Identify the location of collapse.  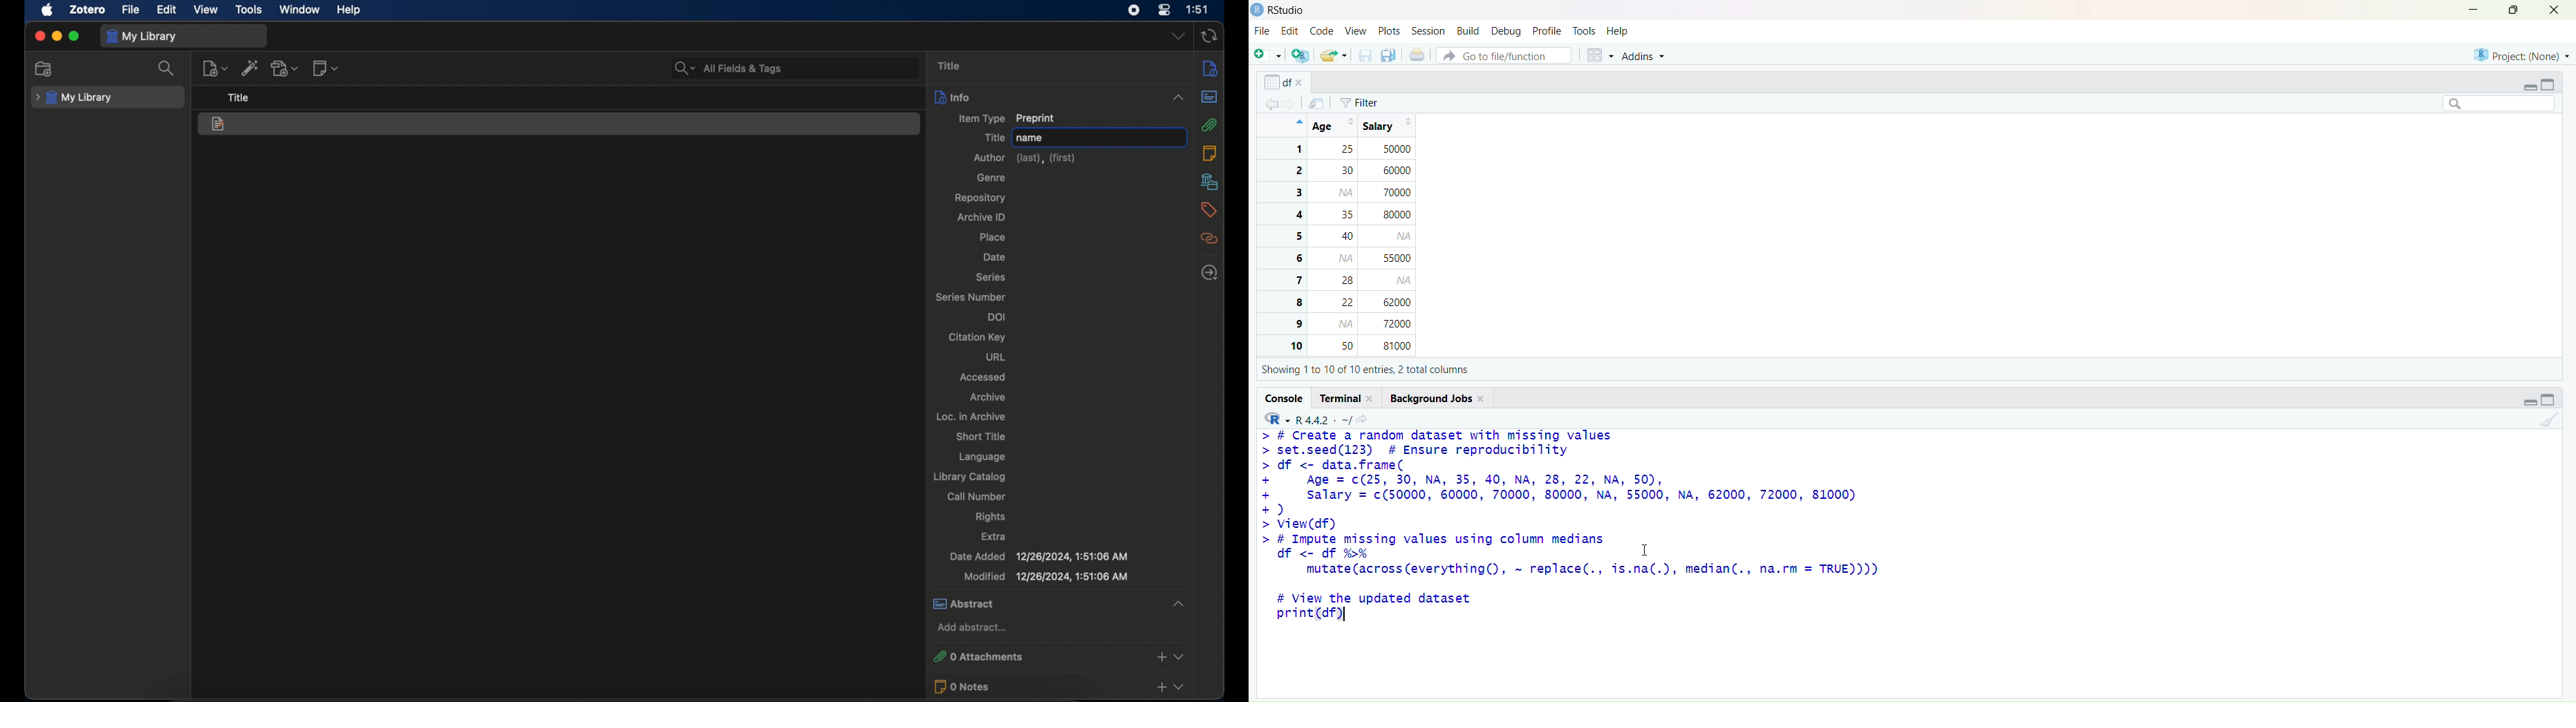
(2553, 401).